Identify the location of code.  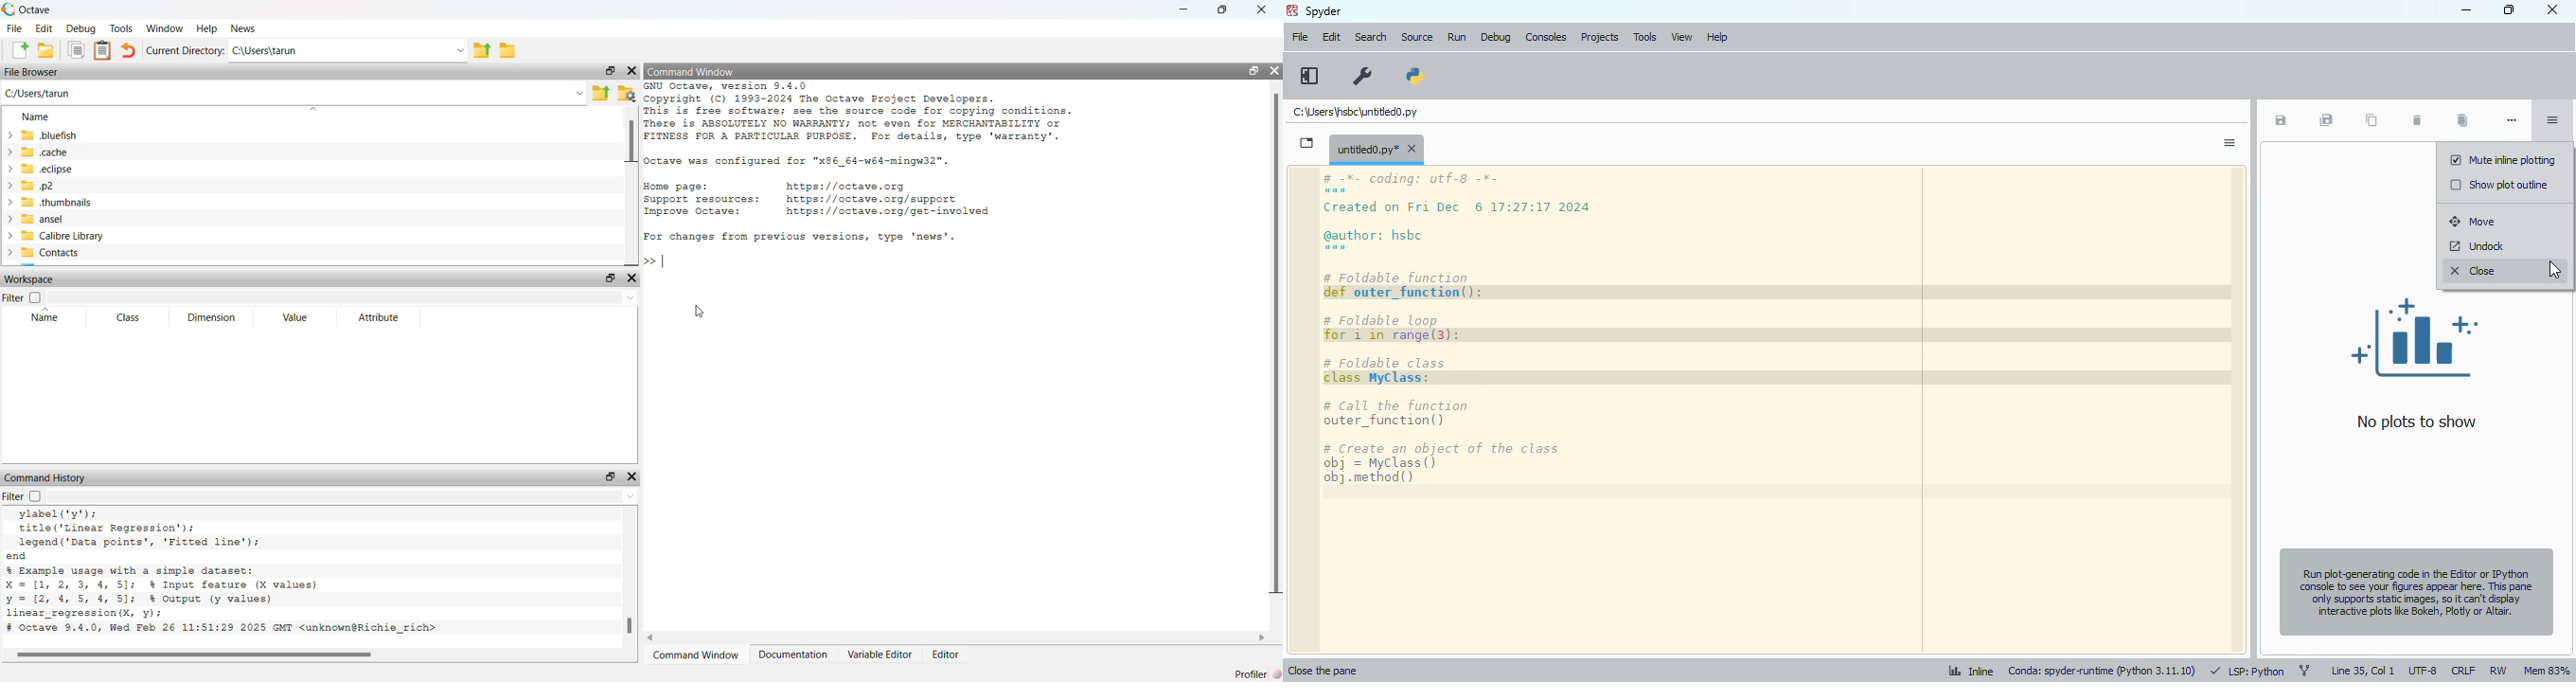
(1478, 329).